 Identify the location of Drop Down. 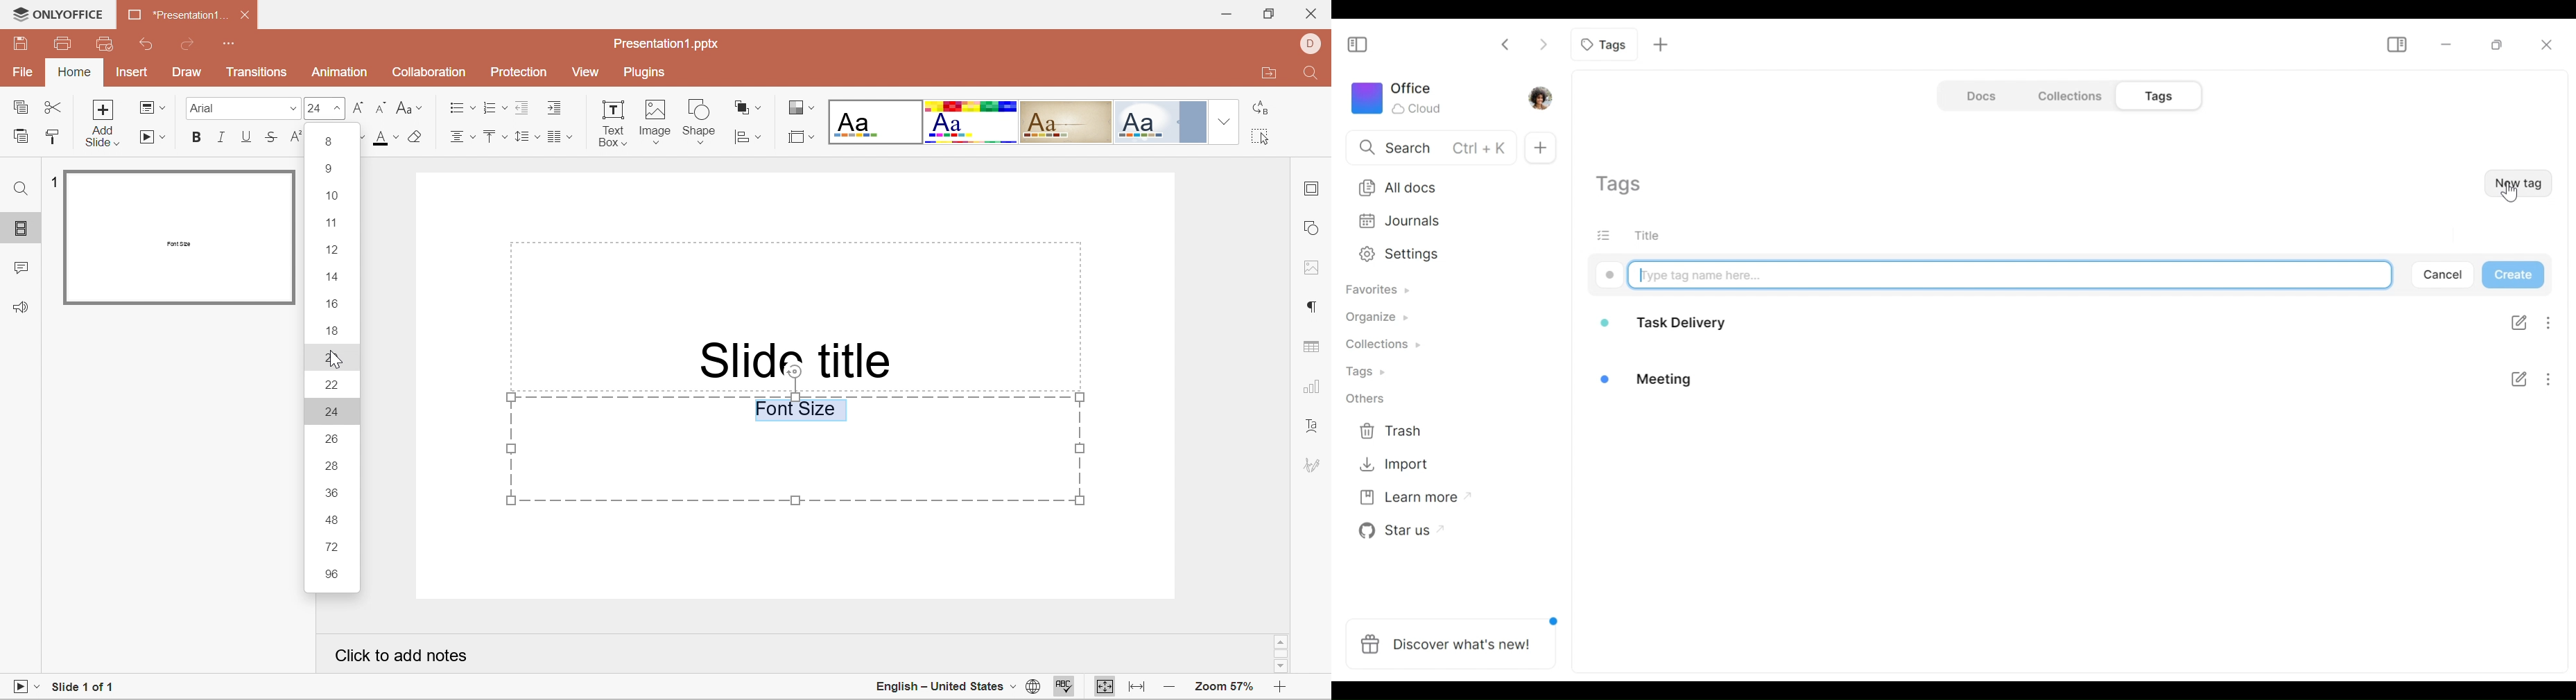
(339, 110).